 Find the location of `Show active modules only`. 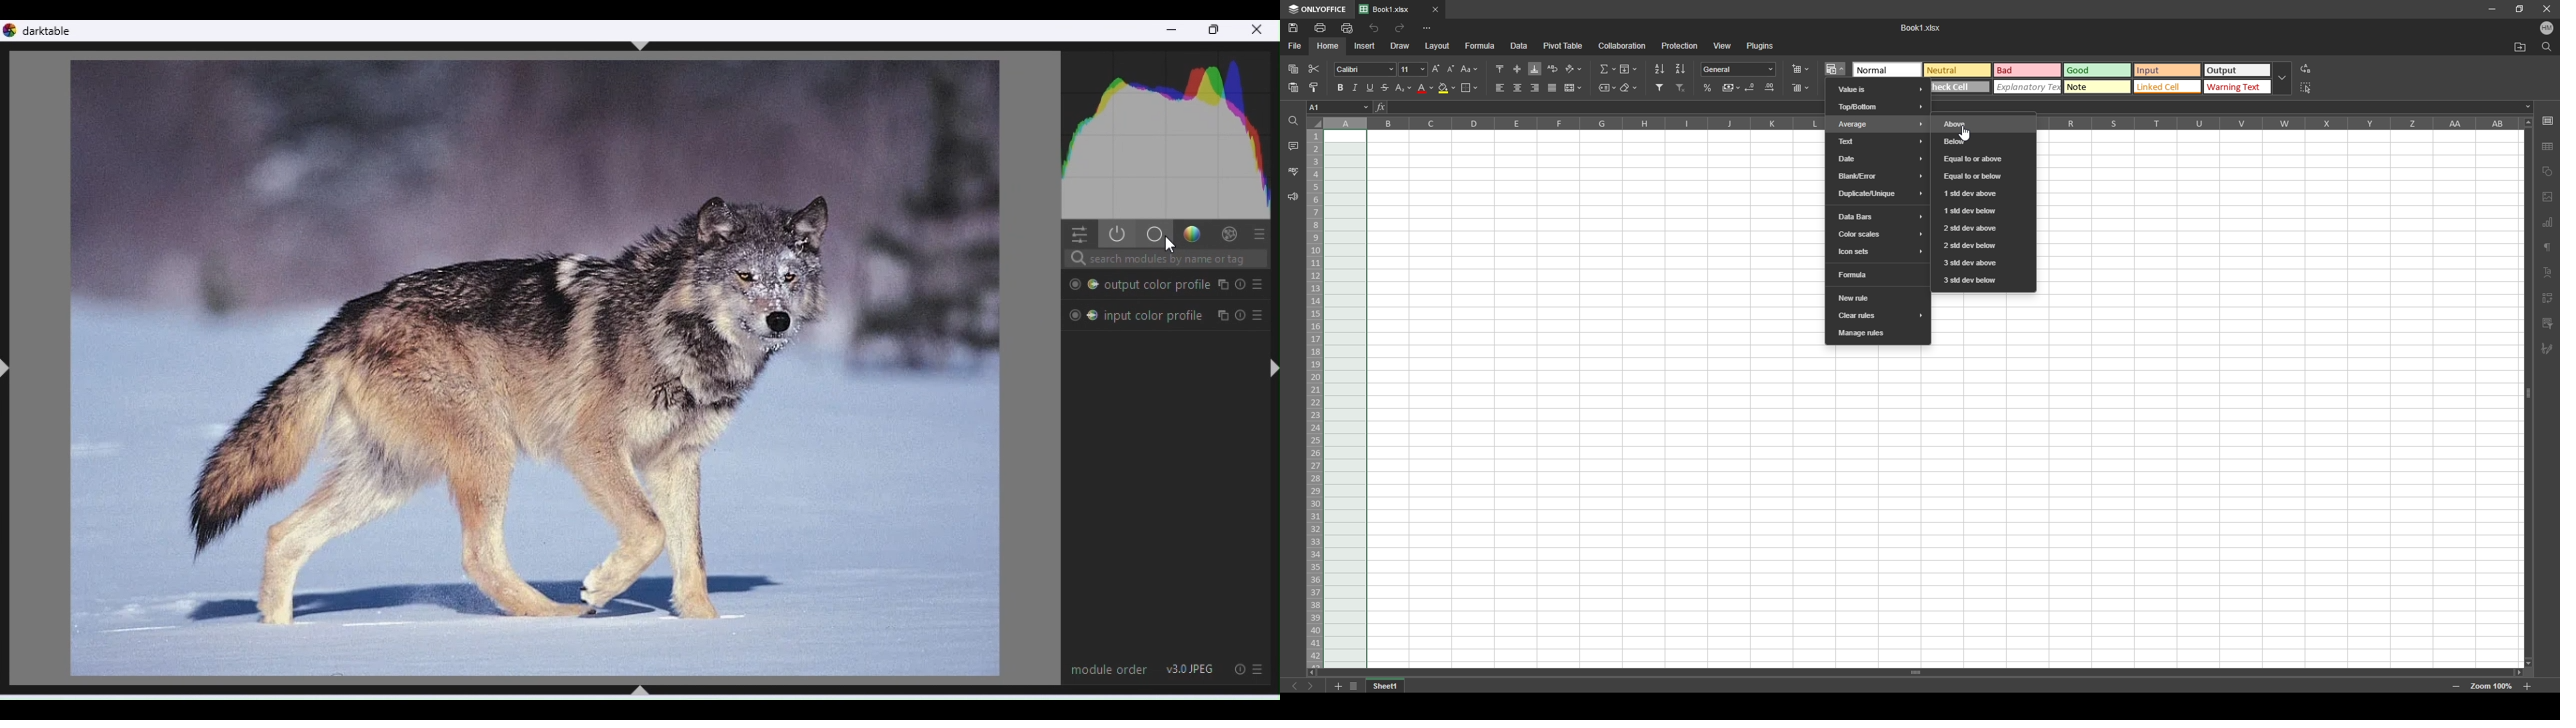

Show active modules only is located at coordinates (1115, 234).